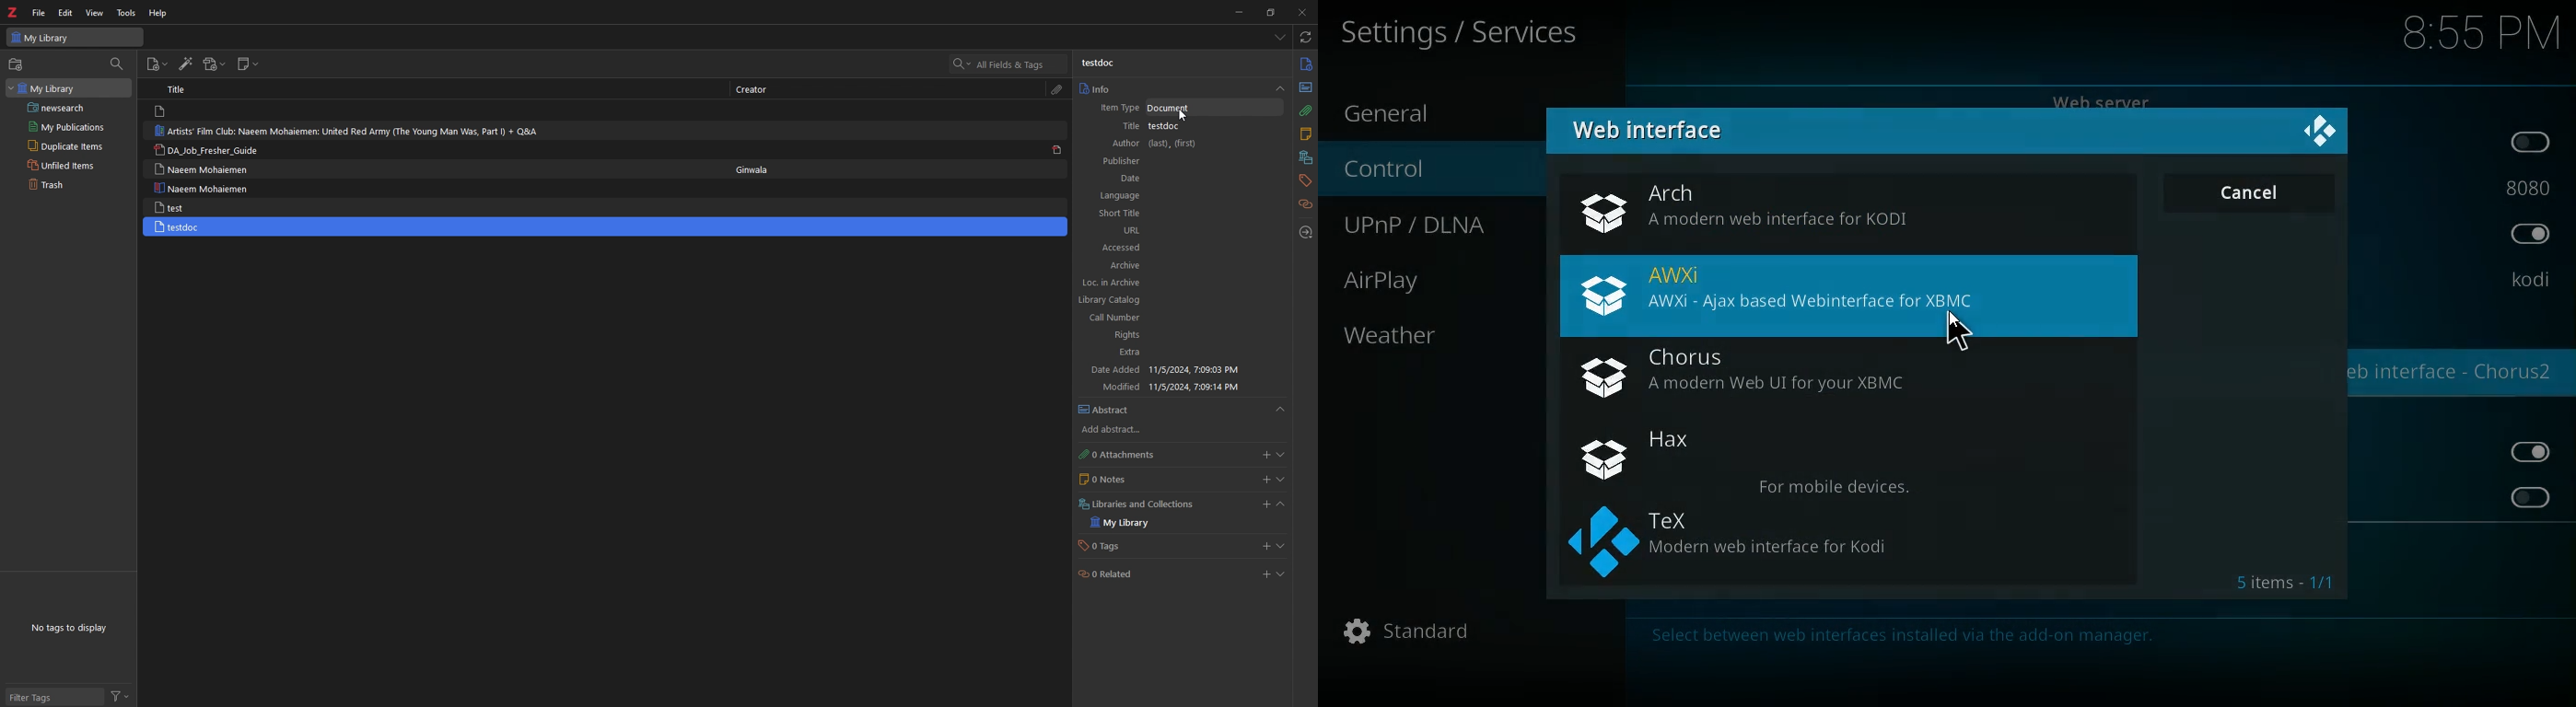 This screenshot has width=2576, height=728. What do you see at coordinates (1264, 456) in the screenshot?
I see `add attachment` at bounding box center [1264, 456].